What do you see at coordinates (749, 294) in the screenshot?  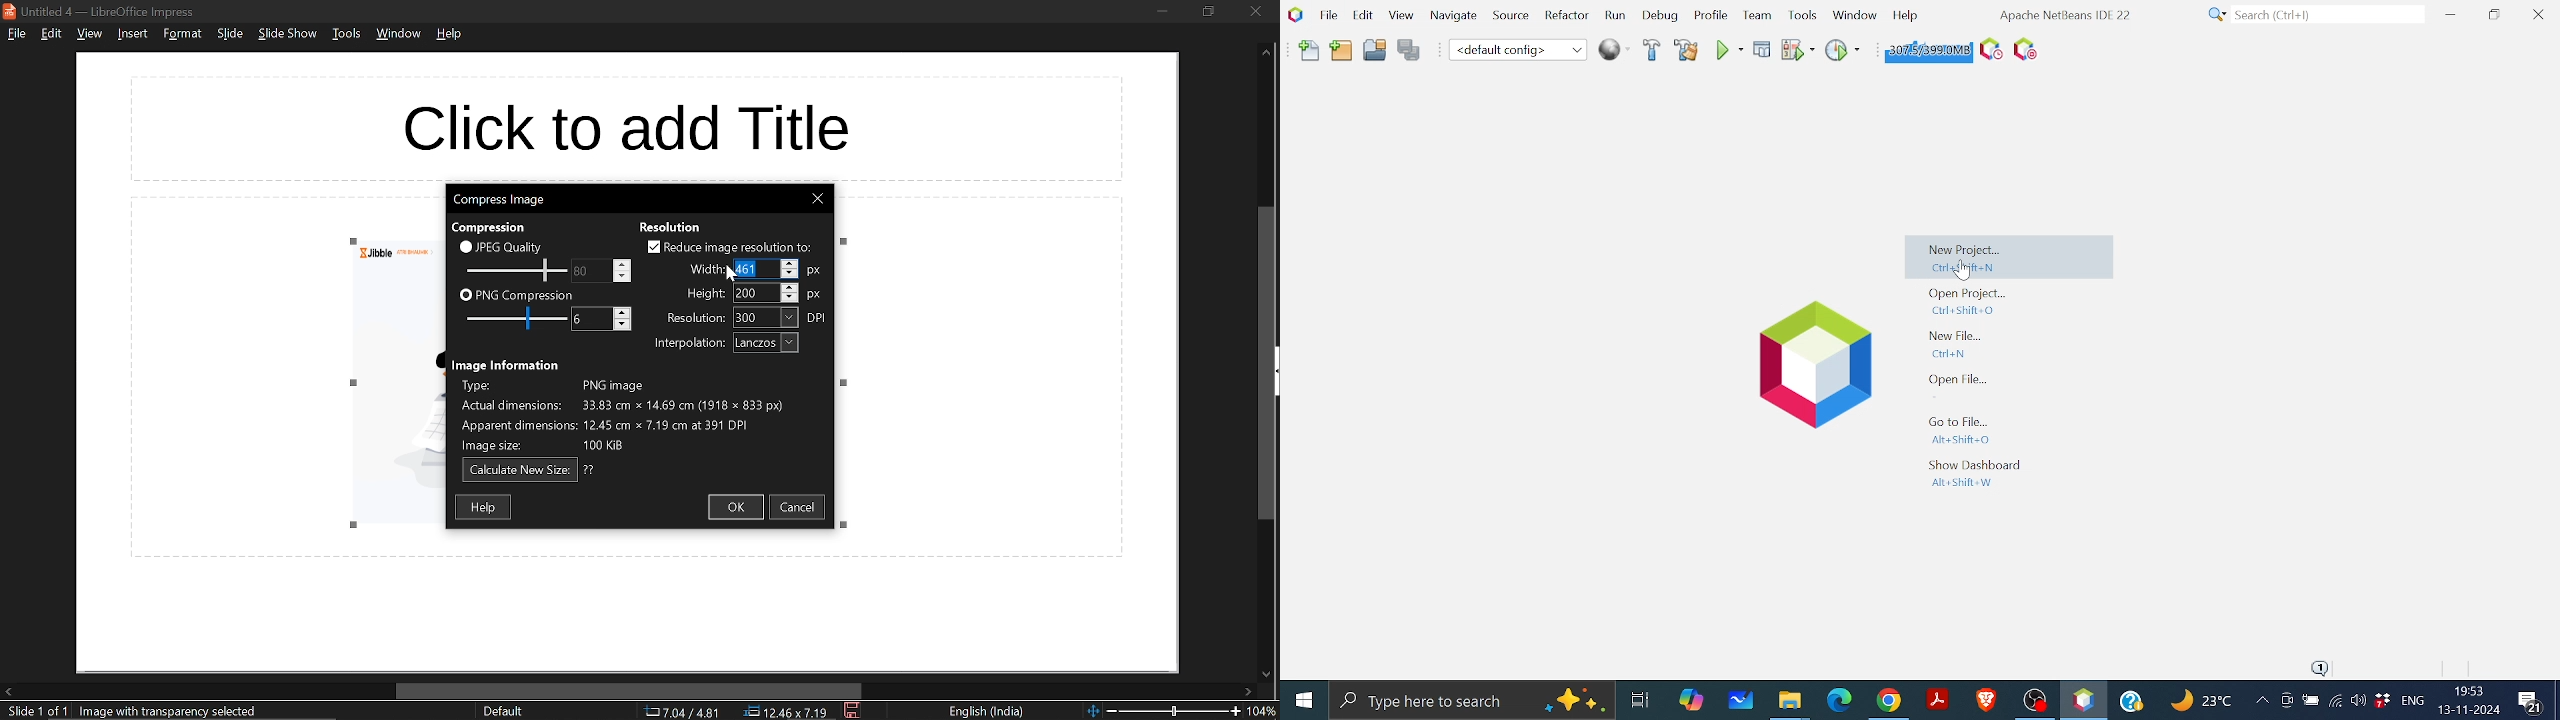 I see `height` at bounding box center [749, 294].